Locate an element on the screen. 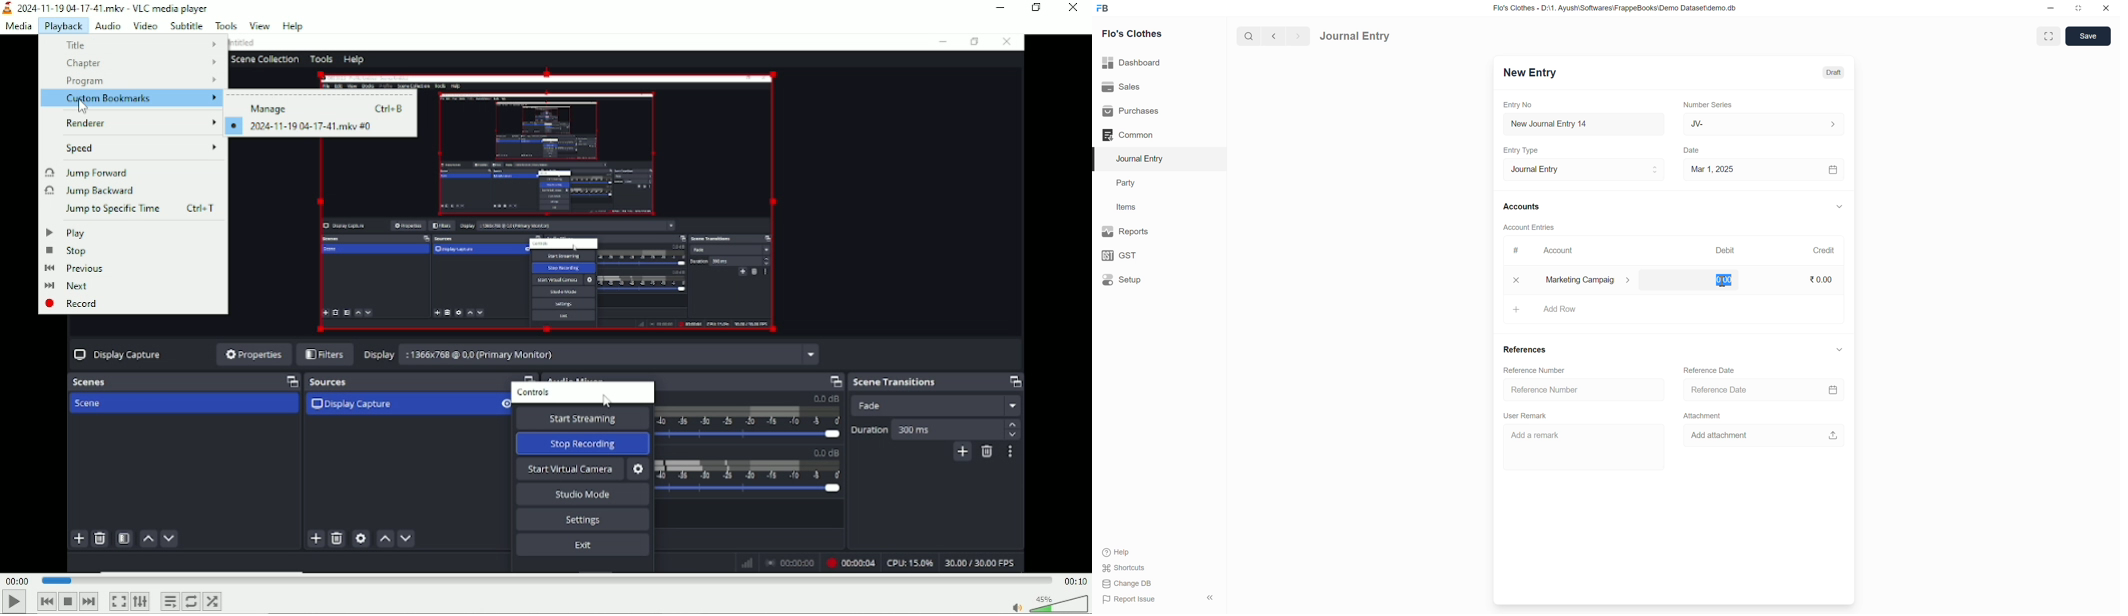 This screenshot has width=2128, height=616. Journal Entry is located at coordinates (1584, 169).